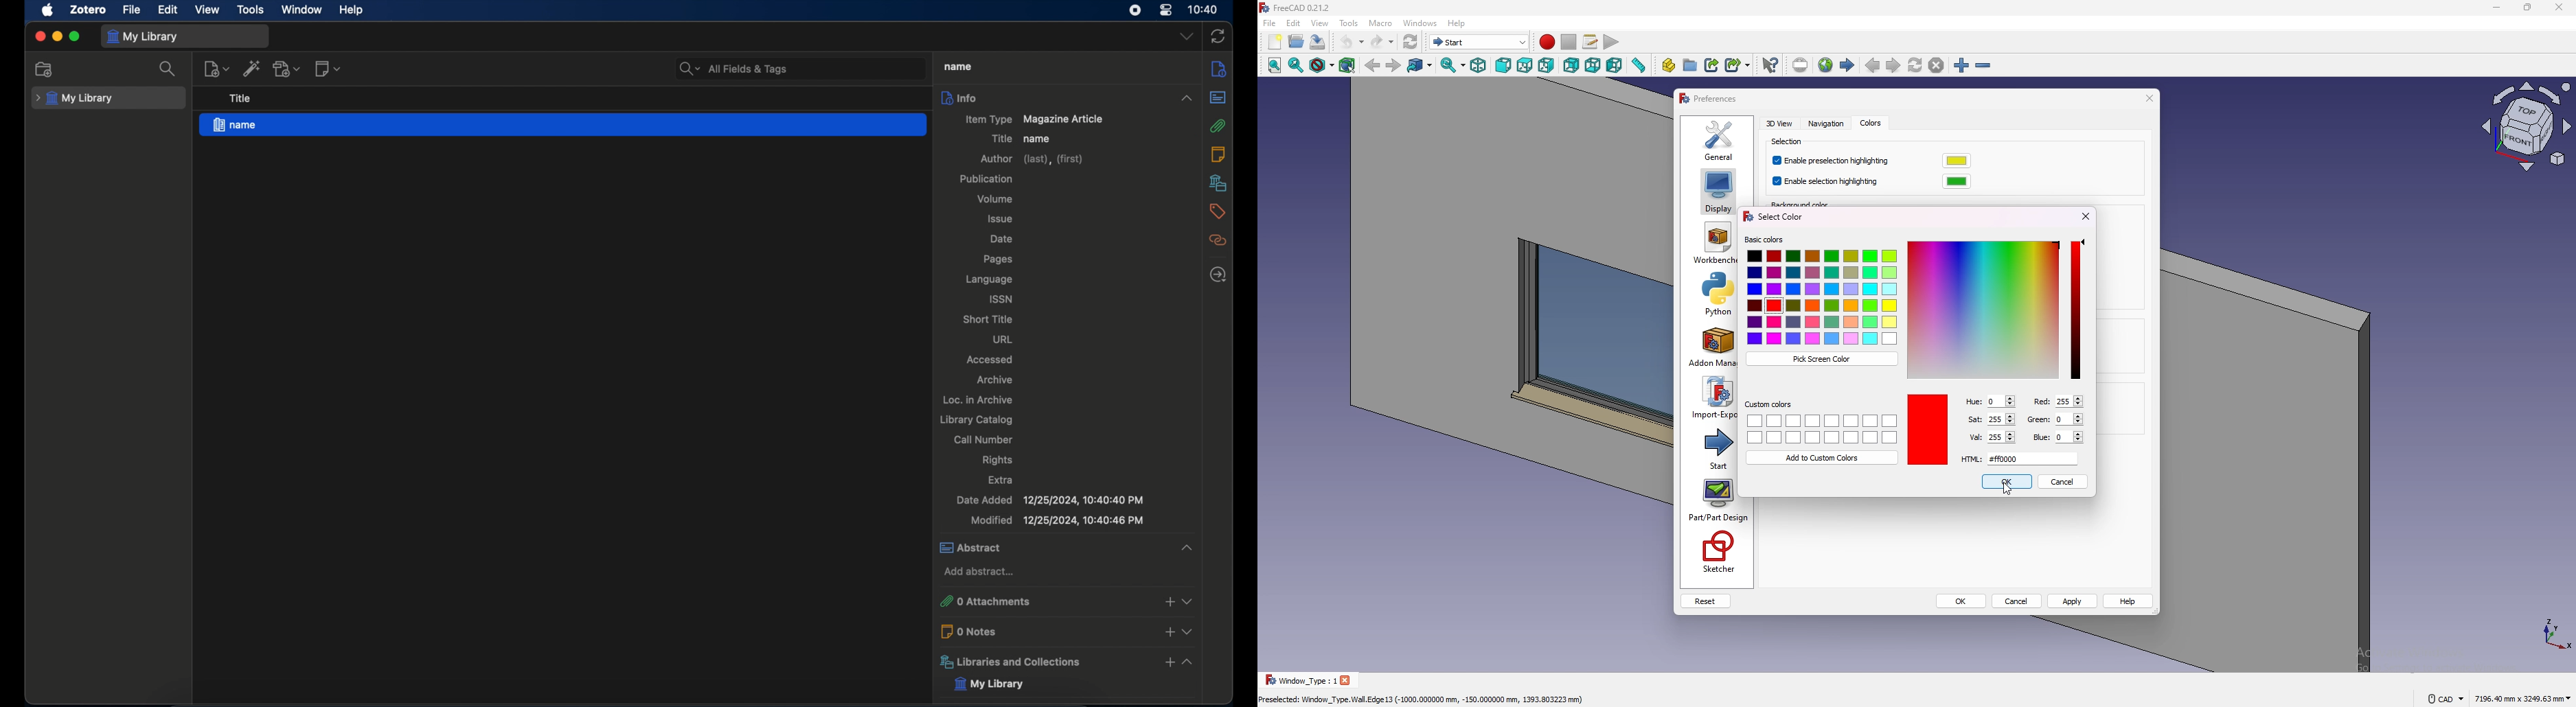 The height and width of the screenshot is (728, 2576). What do you see at coordinates (1781, 123) in the screenshot?
I see `3d view` at bounding box center [1781, 123].